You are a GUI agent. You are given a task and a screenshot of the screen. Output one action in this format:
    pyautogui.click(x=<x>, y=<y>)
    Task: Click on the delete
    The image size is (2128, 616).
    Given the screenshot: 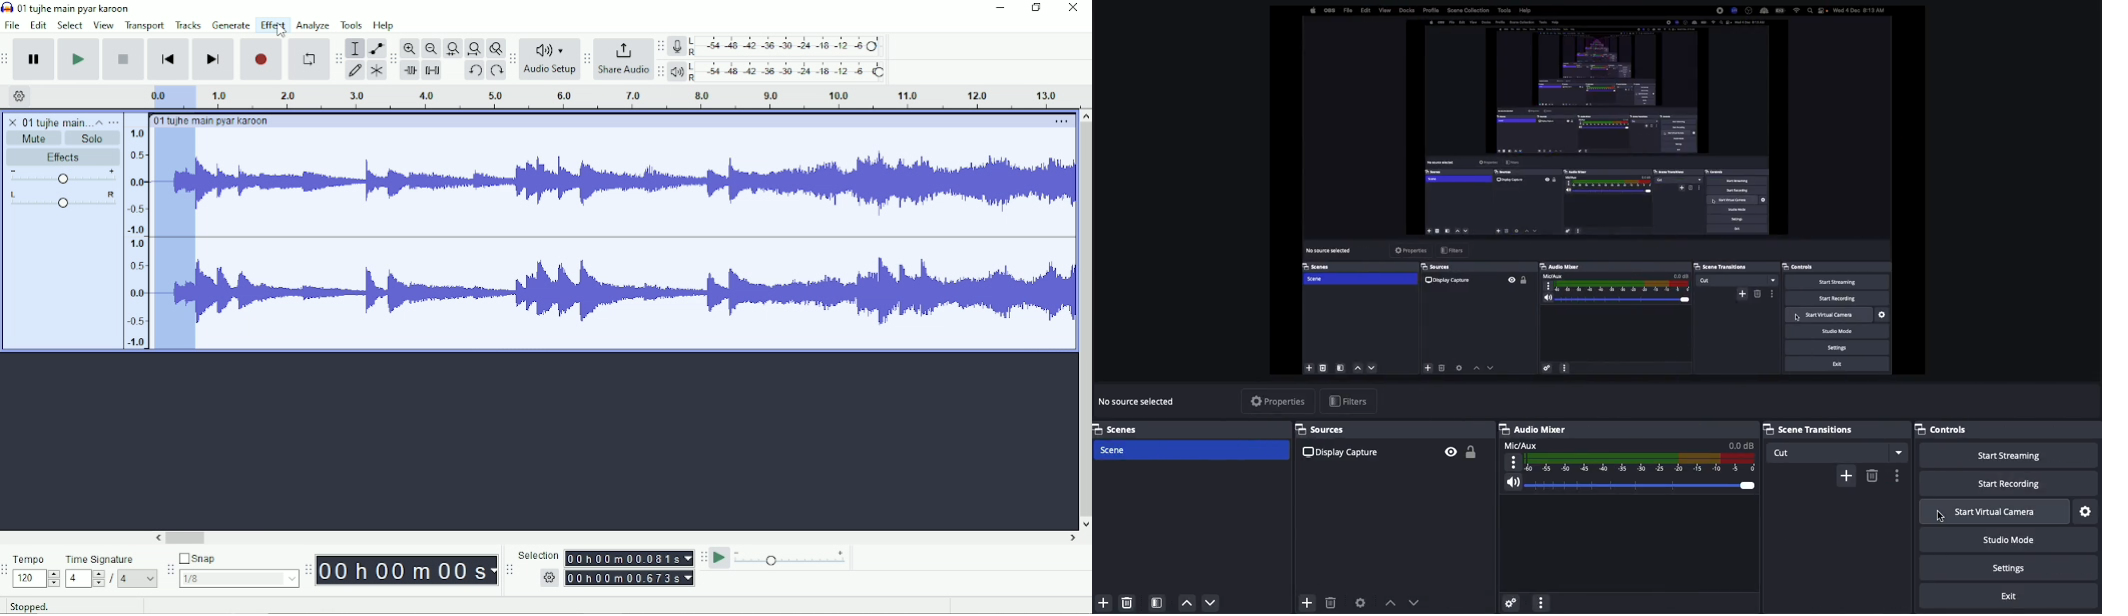 What is the action you would take?
    pyautogui.click(x=1872, y=481)
    